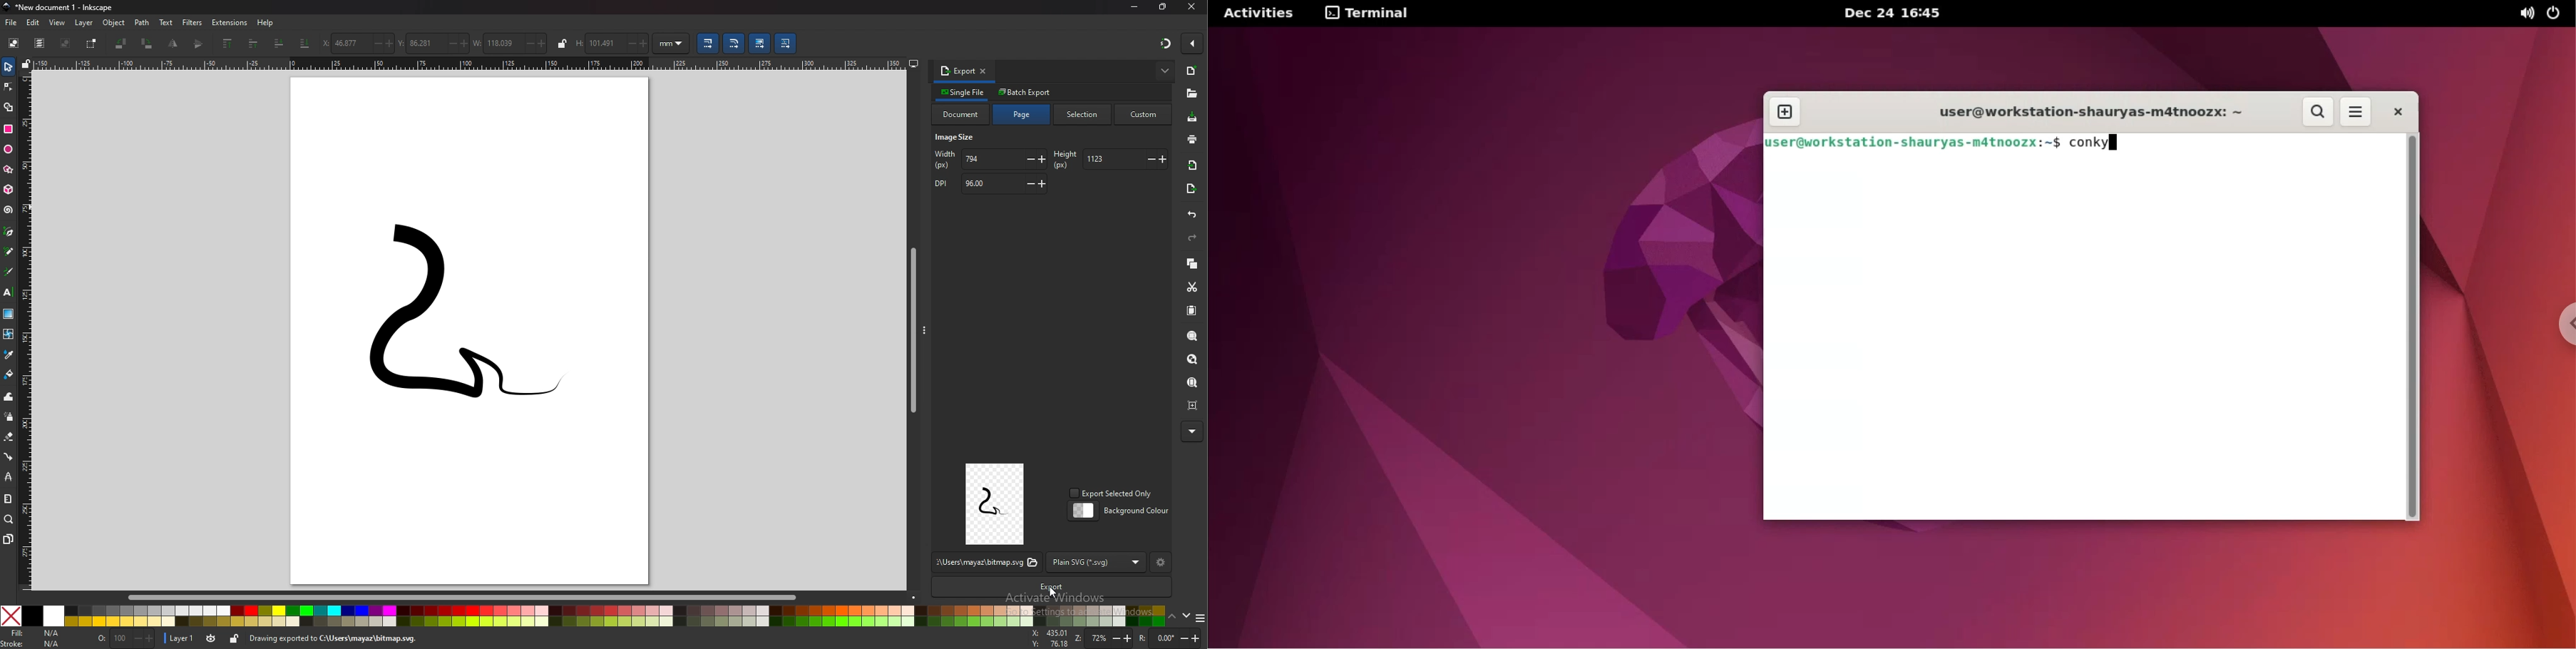 Image resolution: width=2576 pixels, height=672 pixels. I want to click on connector, so click(8, 456).